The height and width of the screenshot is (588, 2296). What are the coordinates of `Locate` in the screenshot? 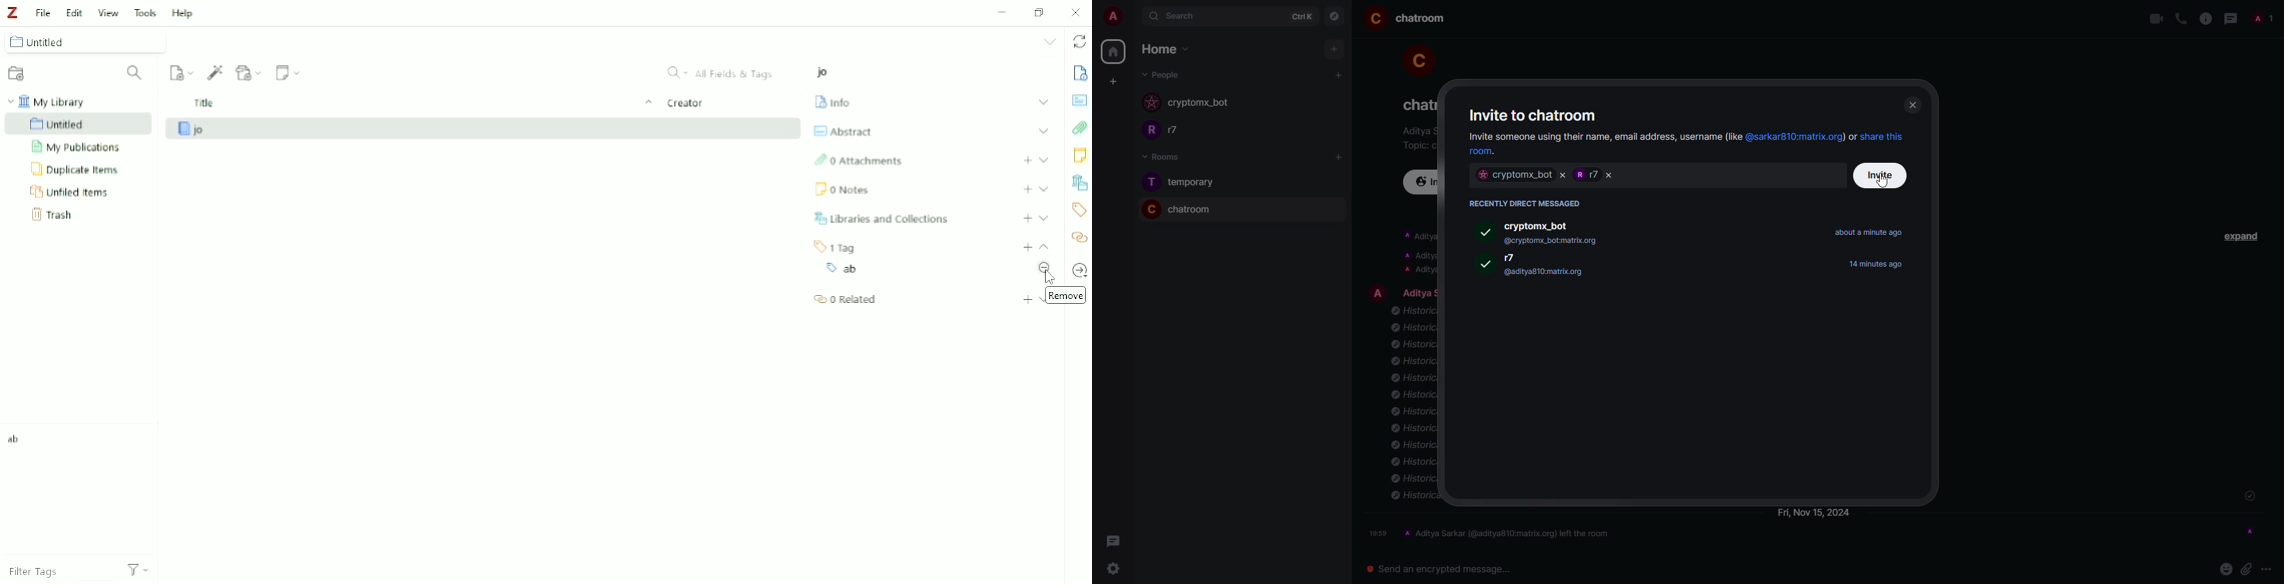 It's located at (1080, 271).